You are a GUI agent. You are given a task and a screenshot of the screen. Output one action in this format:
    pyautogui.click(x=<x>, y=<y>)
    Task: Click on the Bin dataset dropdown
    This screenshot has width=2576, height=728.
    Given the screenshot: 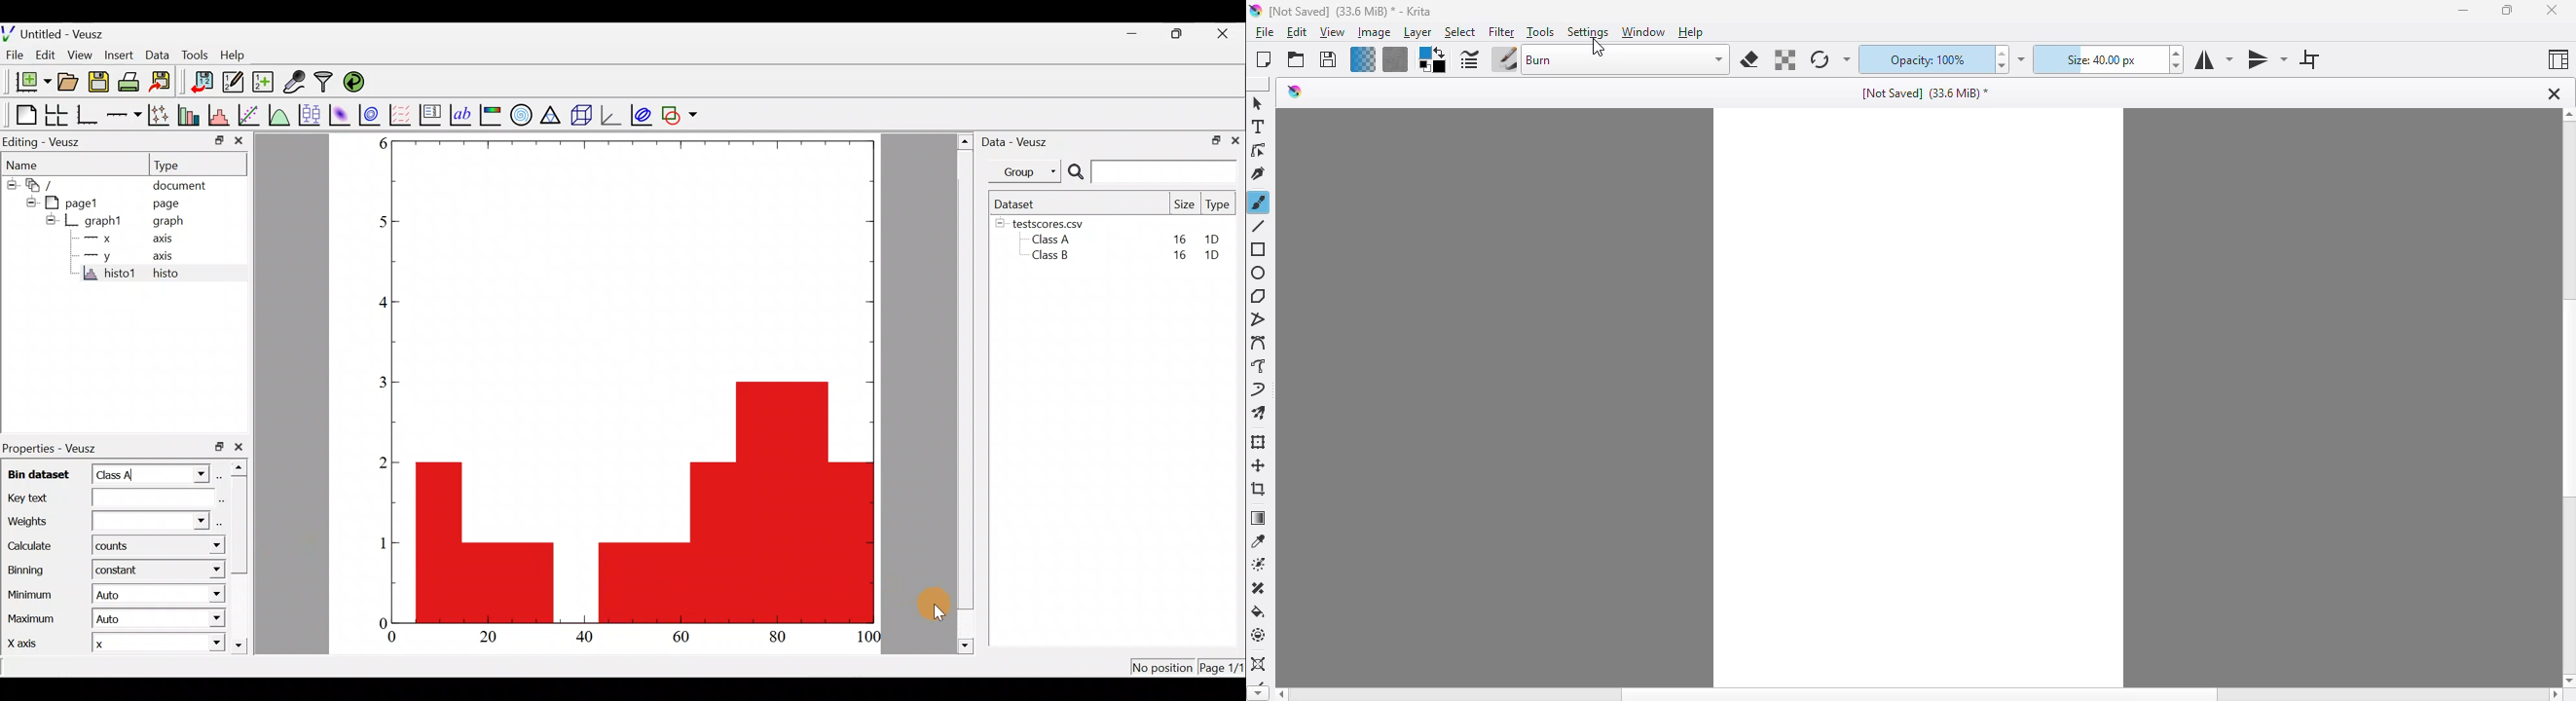 What is the action you would take?
    pyautogui.click(x=190, y=474)
    